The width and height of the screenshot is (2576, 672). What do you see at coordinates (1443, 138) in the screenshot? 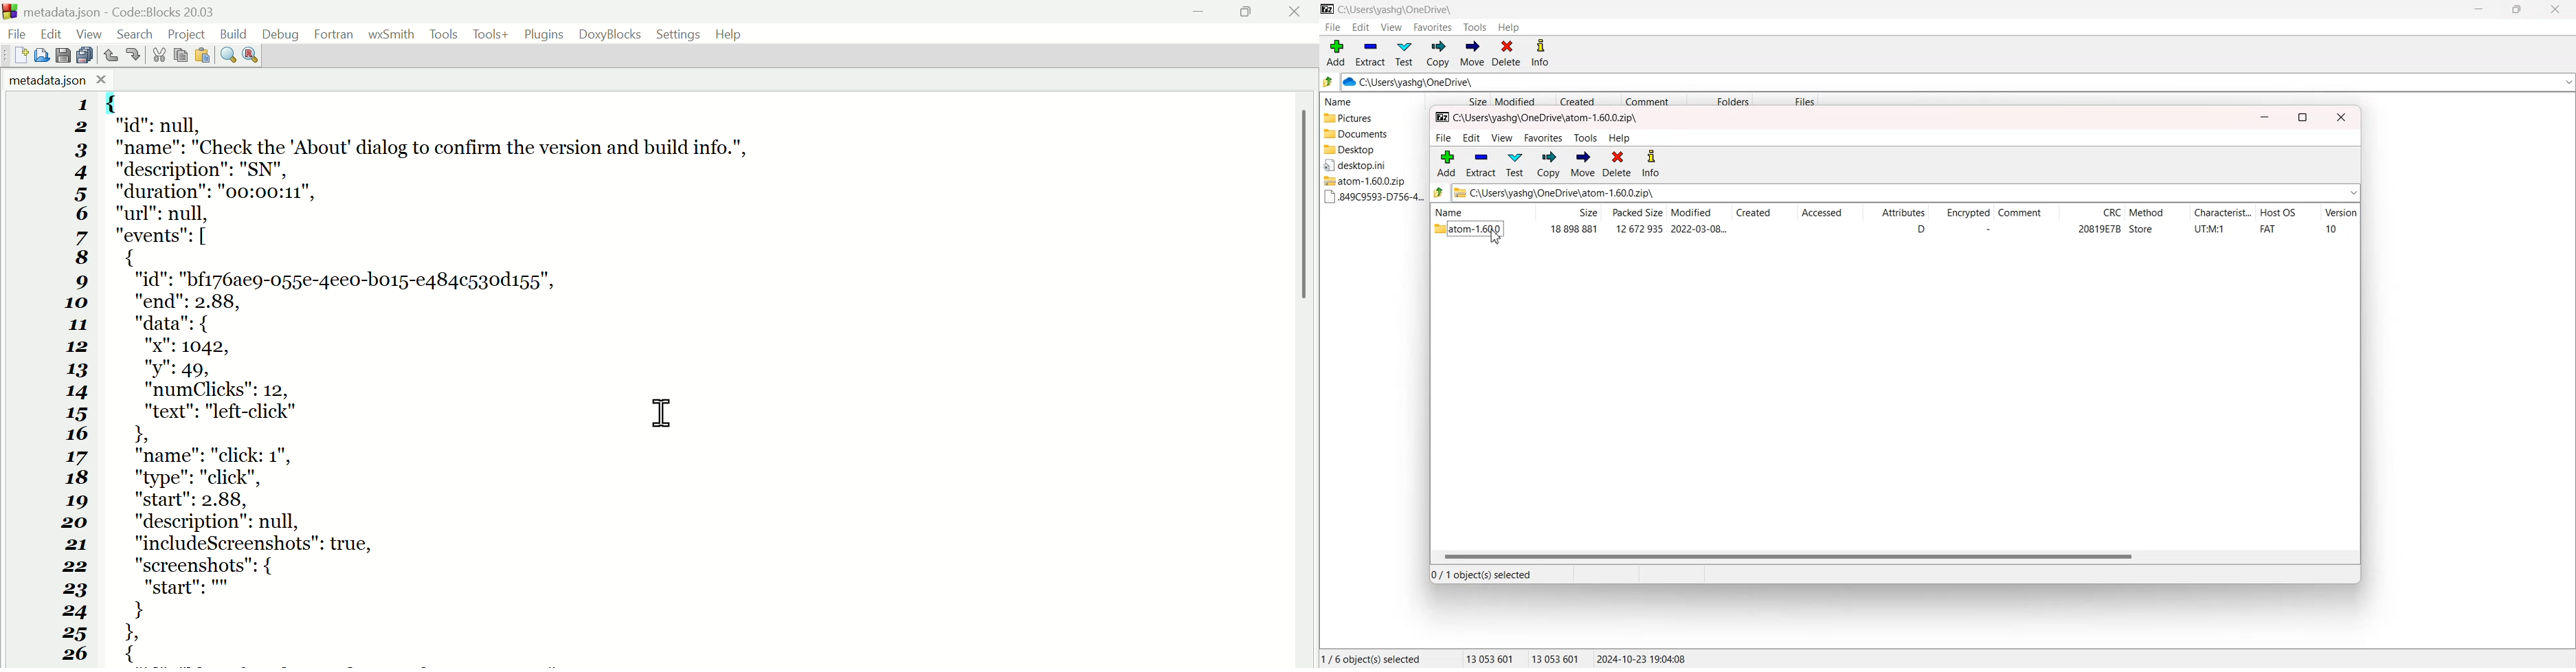
I see `file` at bounding box center [1443, 138].